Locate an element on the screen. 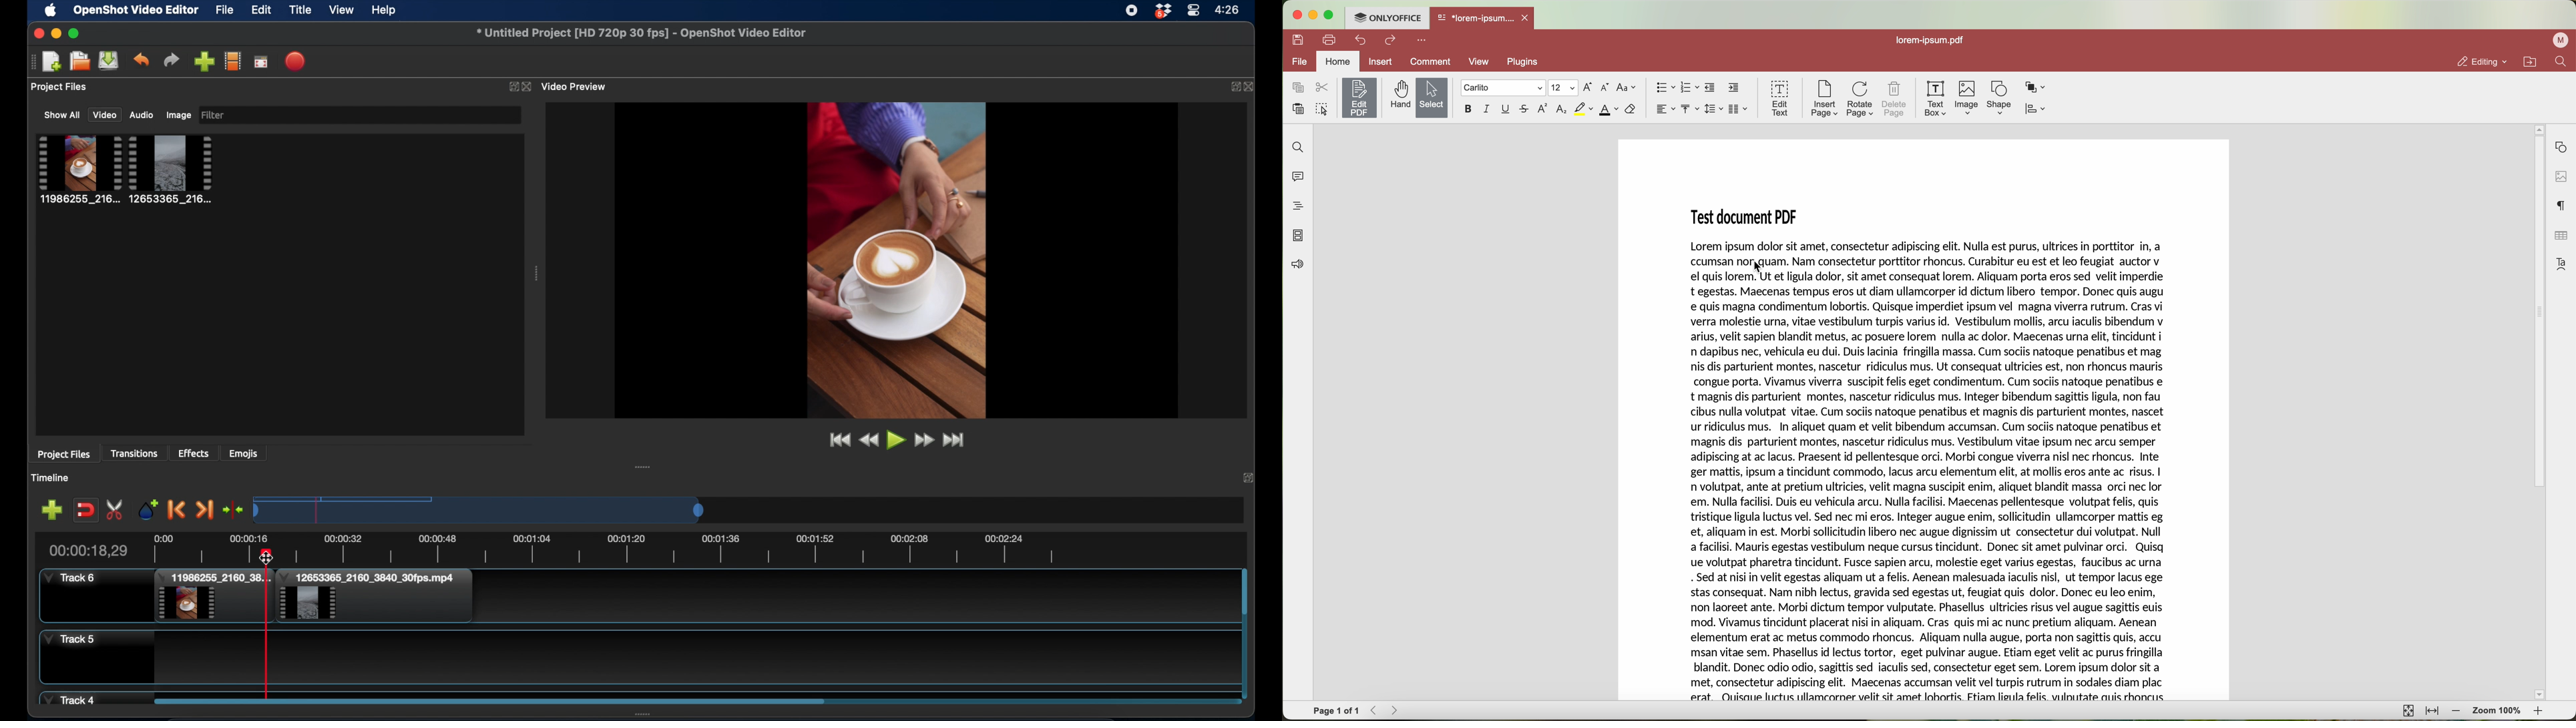  cut is located at coordinates (1323, 88).